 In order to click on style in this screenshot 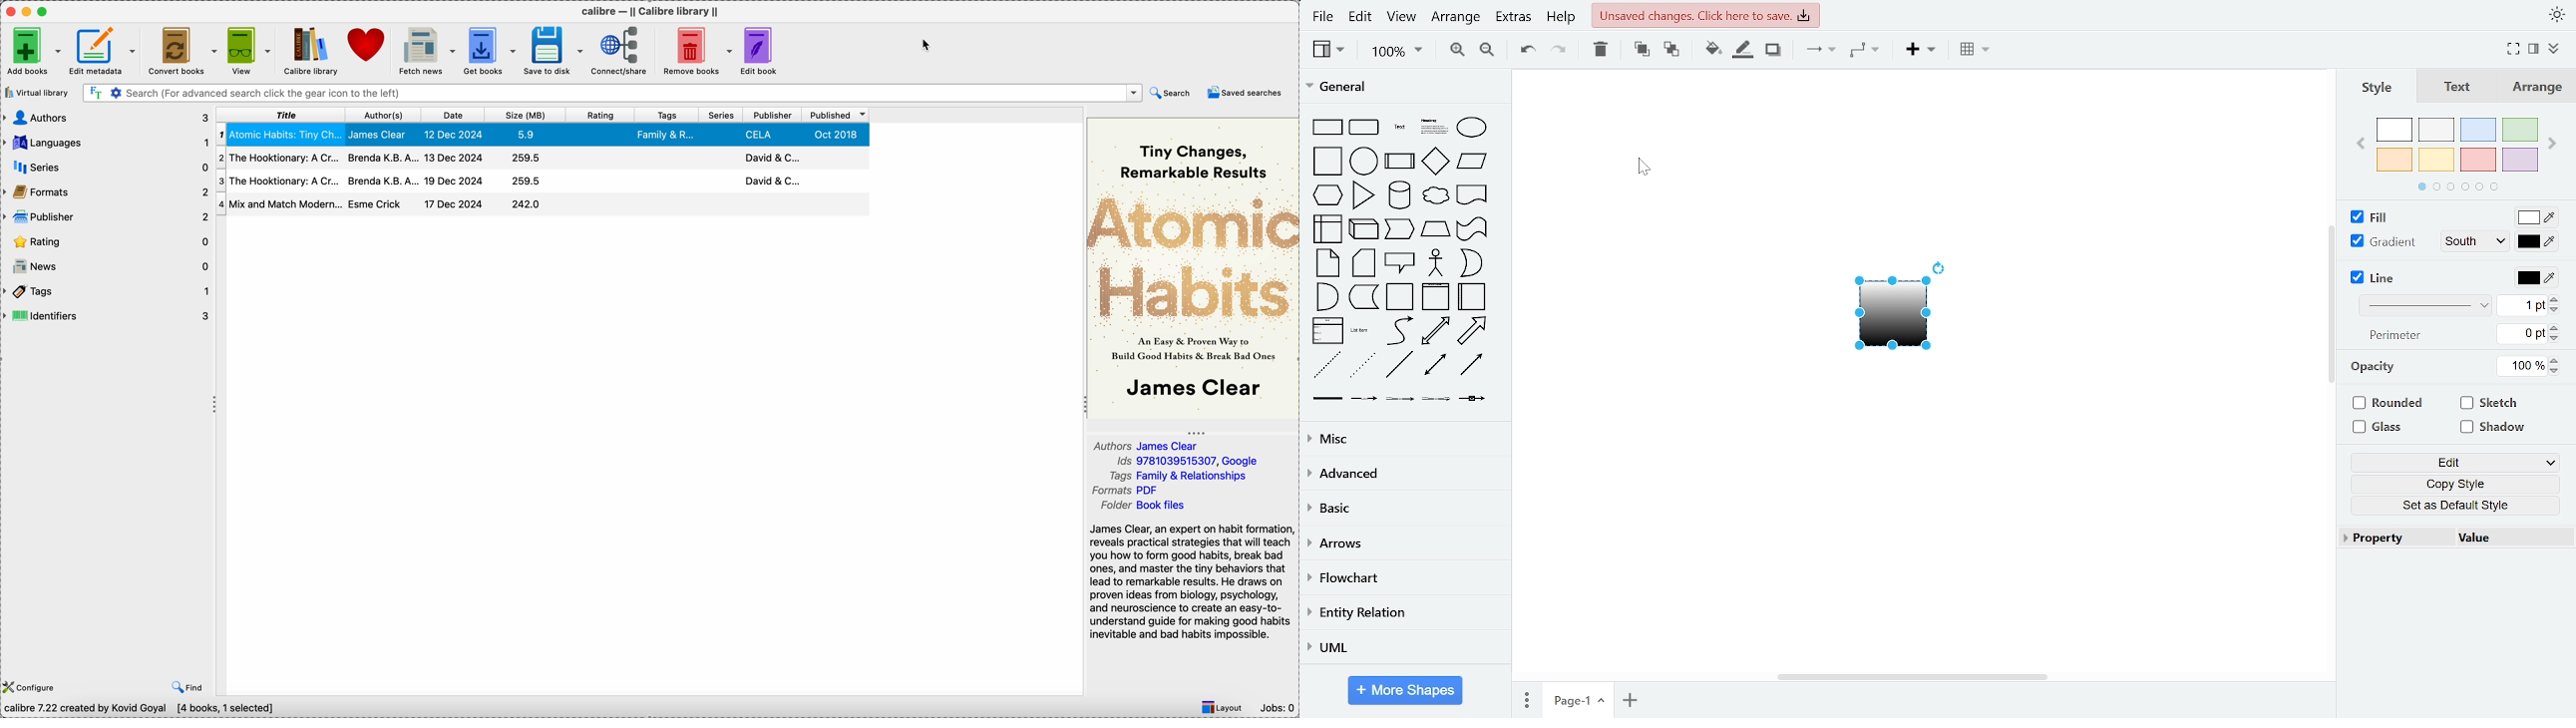, I will do `click(2381, 88)`.